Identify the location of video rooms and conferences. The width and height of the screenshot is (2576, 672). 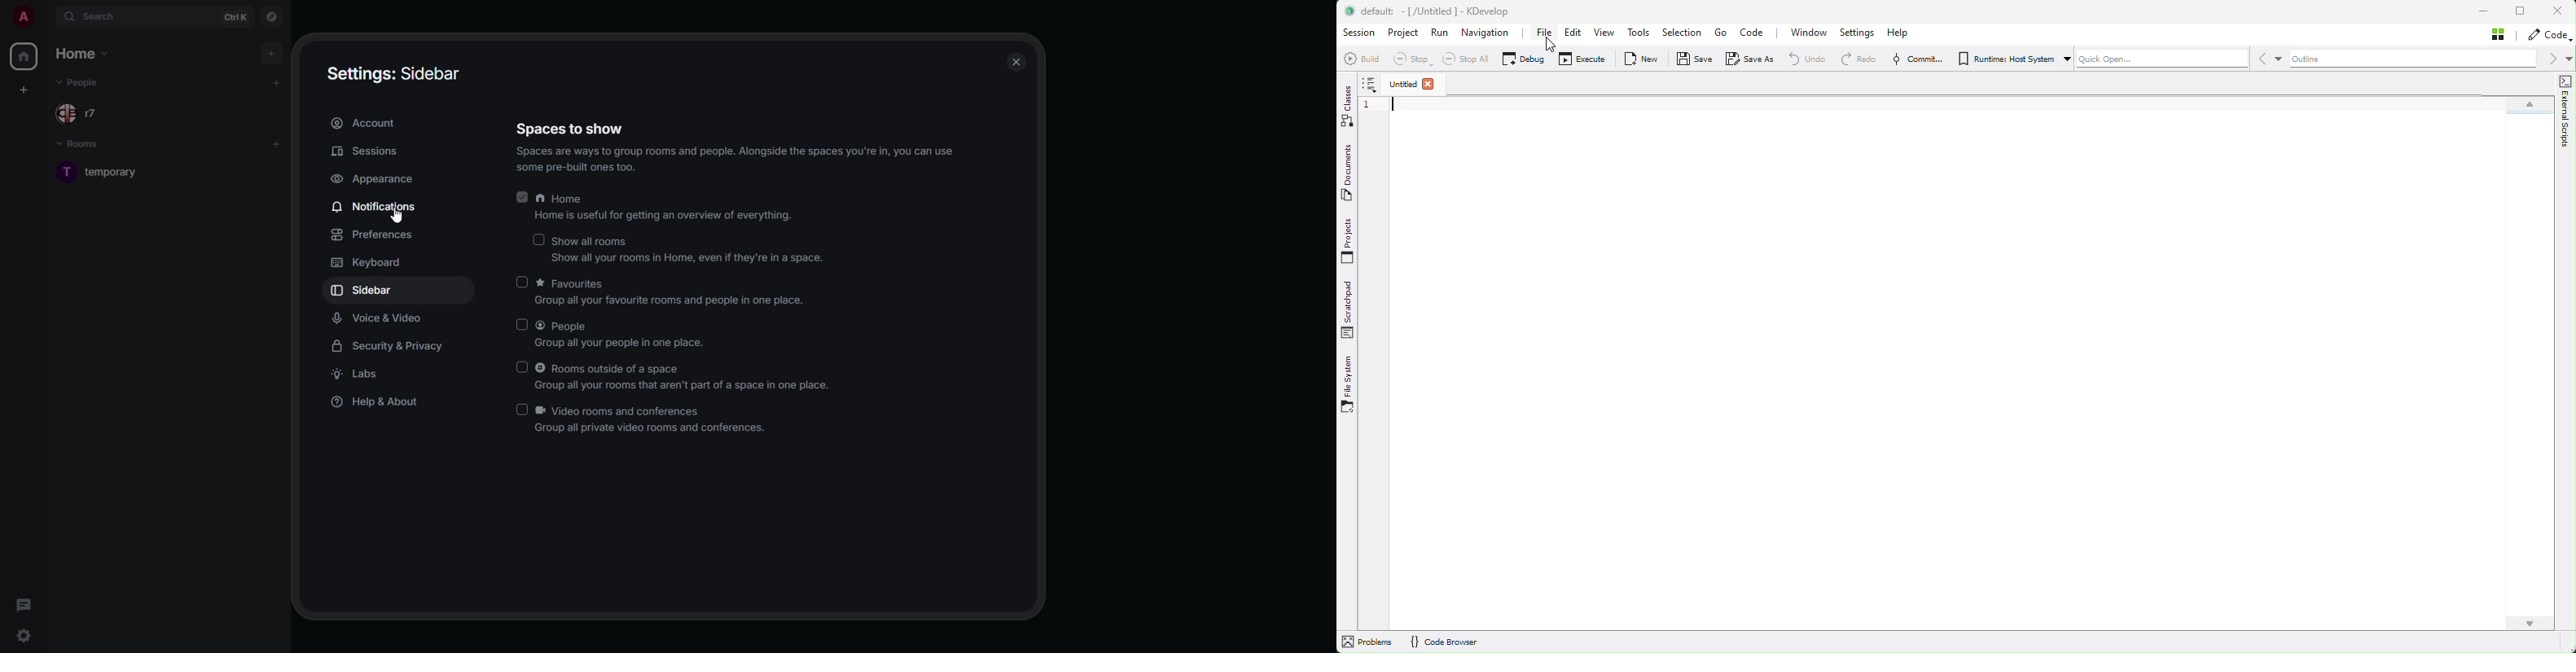
(652, 420).